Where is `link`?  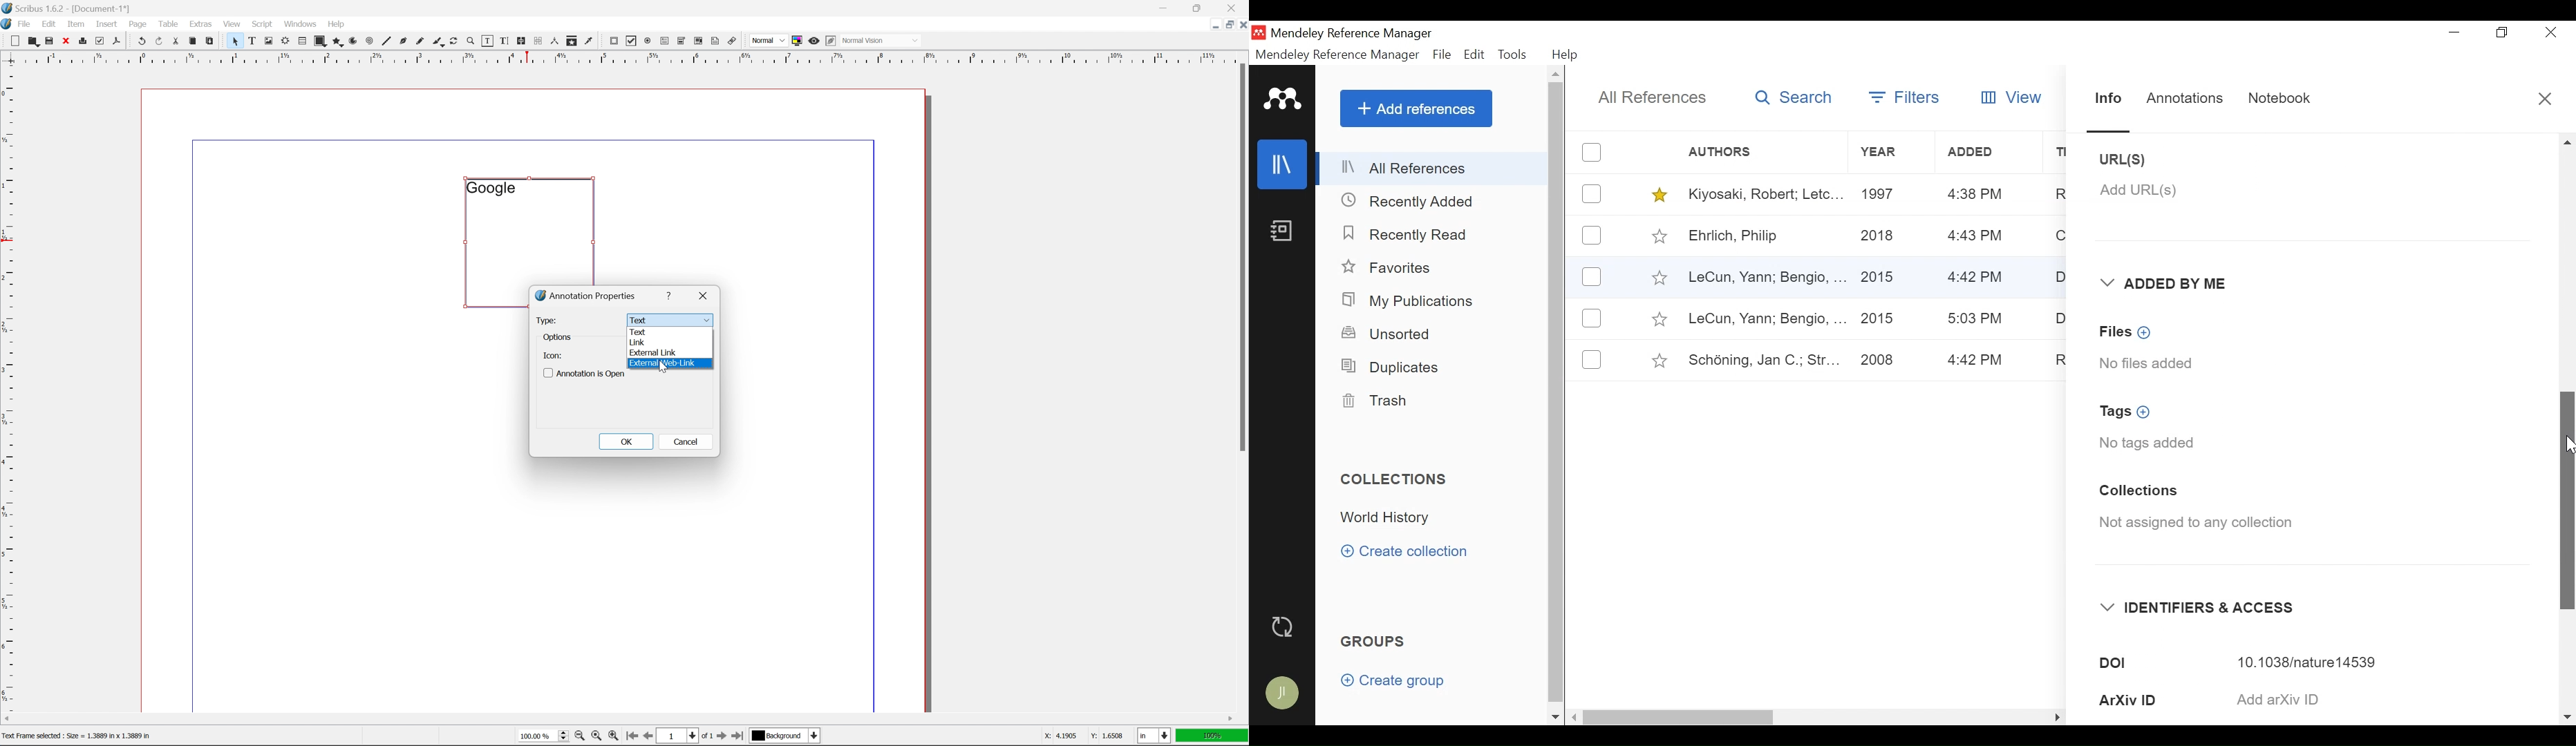 link is located at coordinates (636, 341).